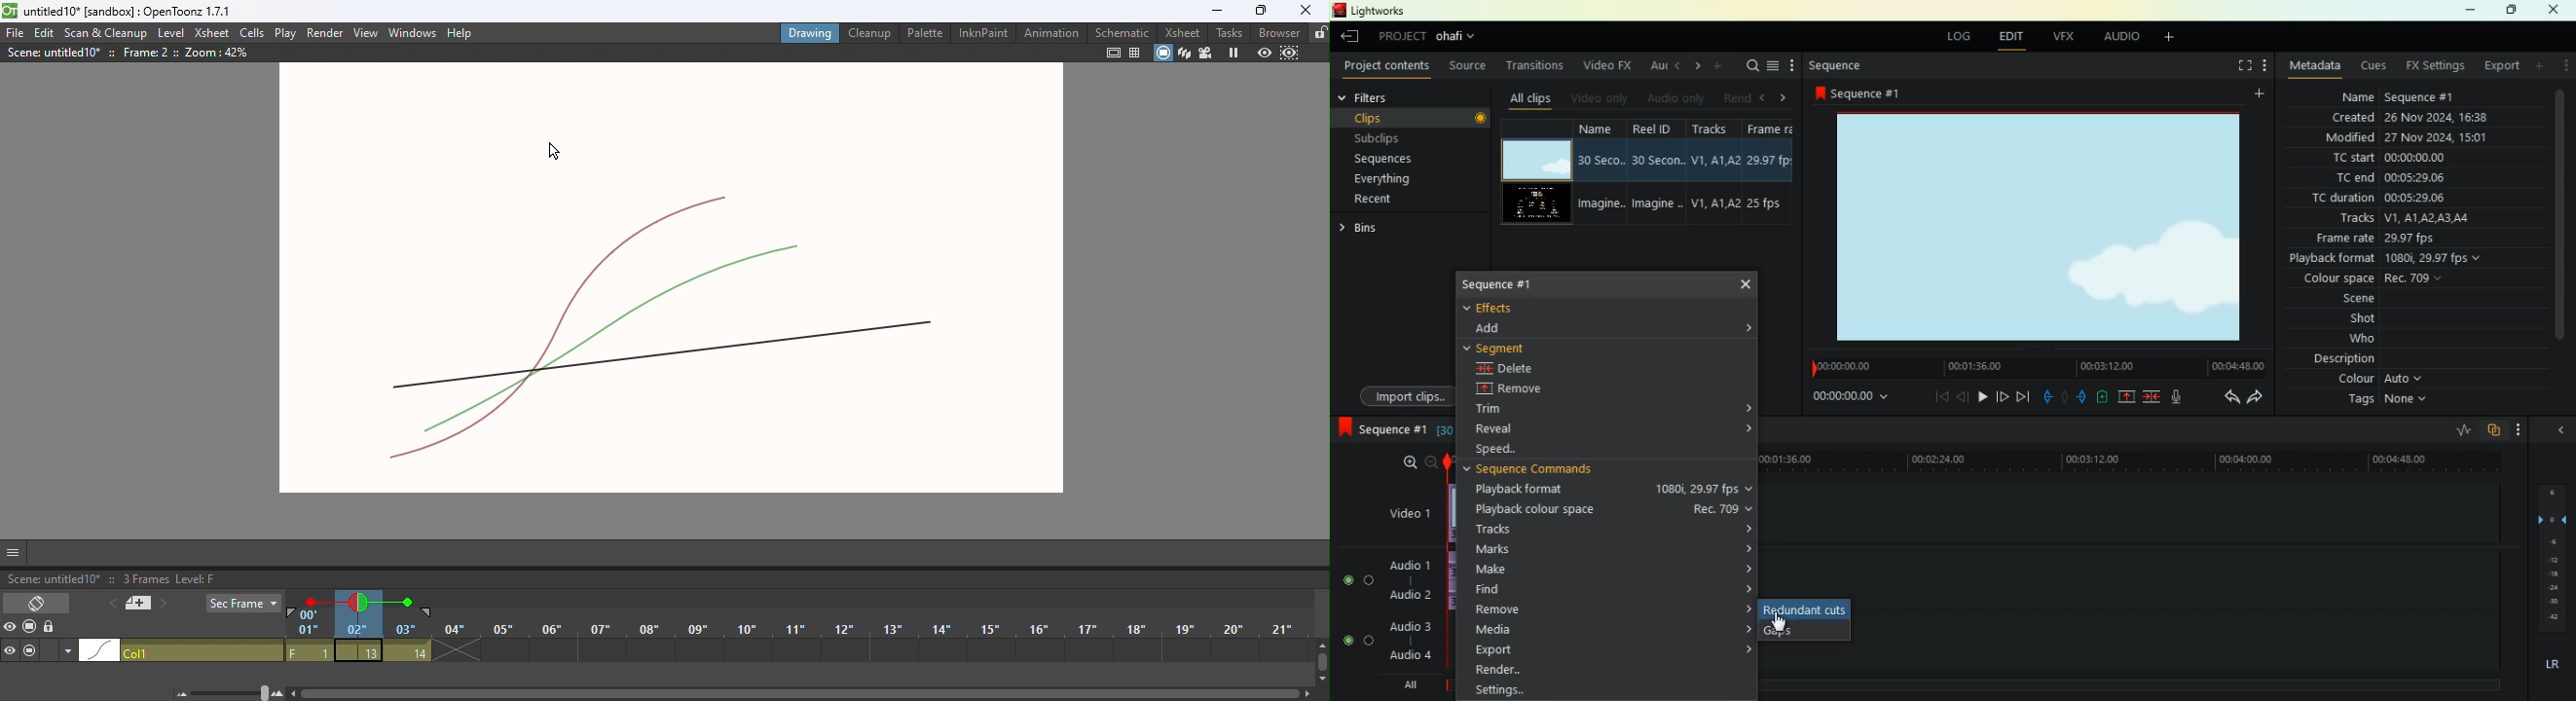  What do you see at coordinates (2116, 36) in the screenshot?
I see `audio` at bounding box center [2116, 36].